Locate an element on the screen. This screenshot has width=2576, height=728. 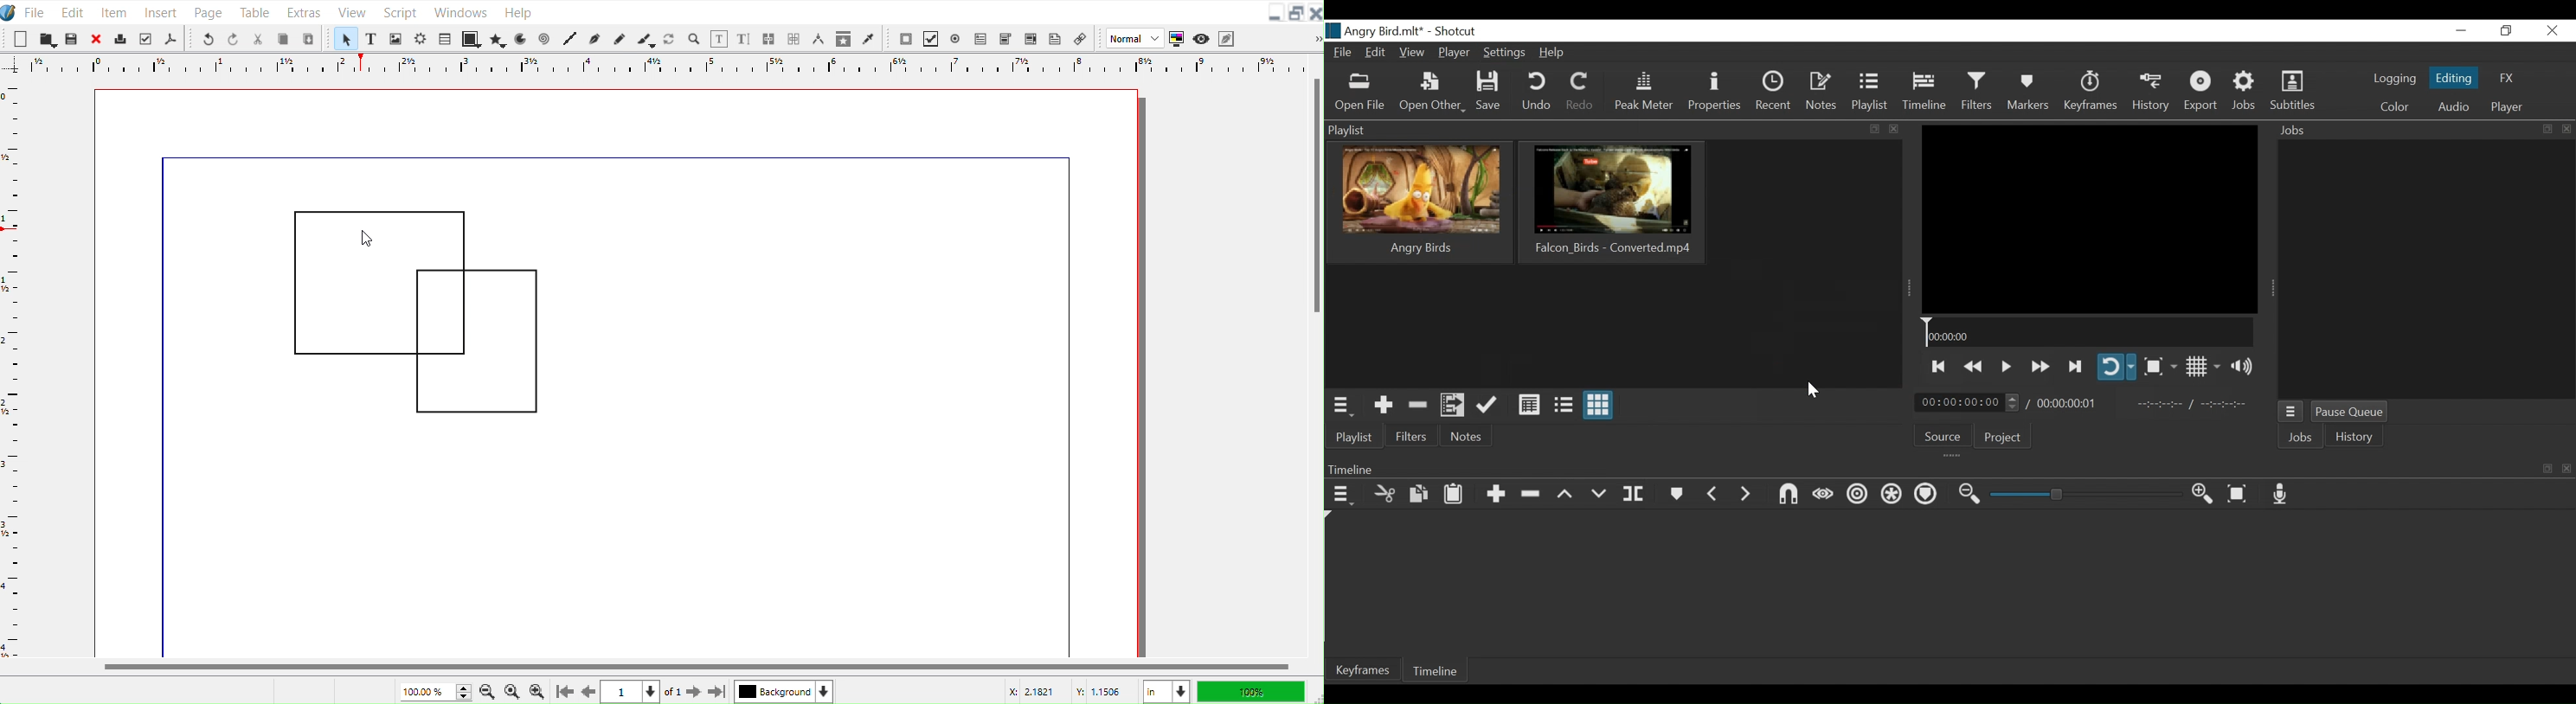
Zoom to 100% is located at coordinates (512, 691).